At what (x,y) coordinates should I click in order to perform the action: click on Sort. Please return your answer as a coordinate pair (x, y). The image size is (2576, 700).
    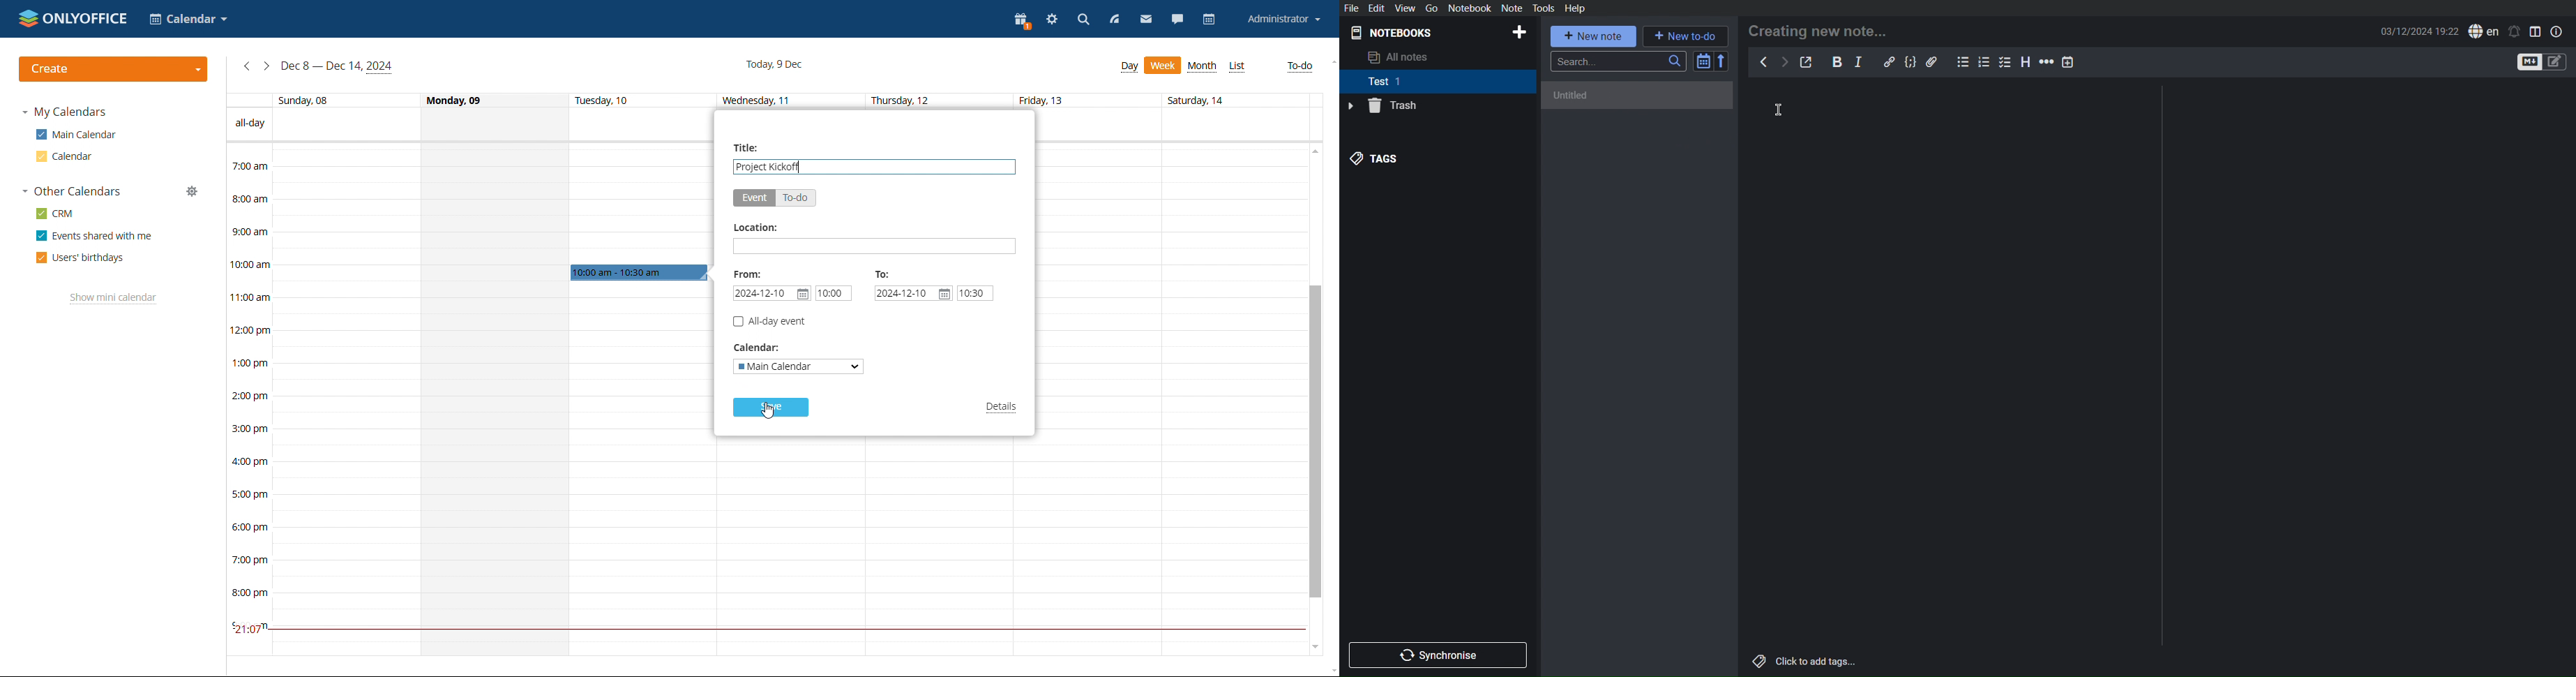
    Looking at the image, I should click on (1711, 61).